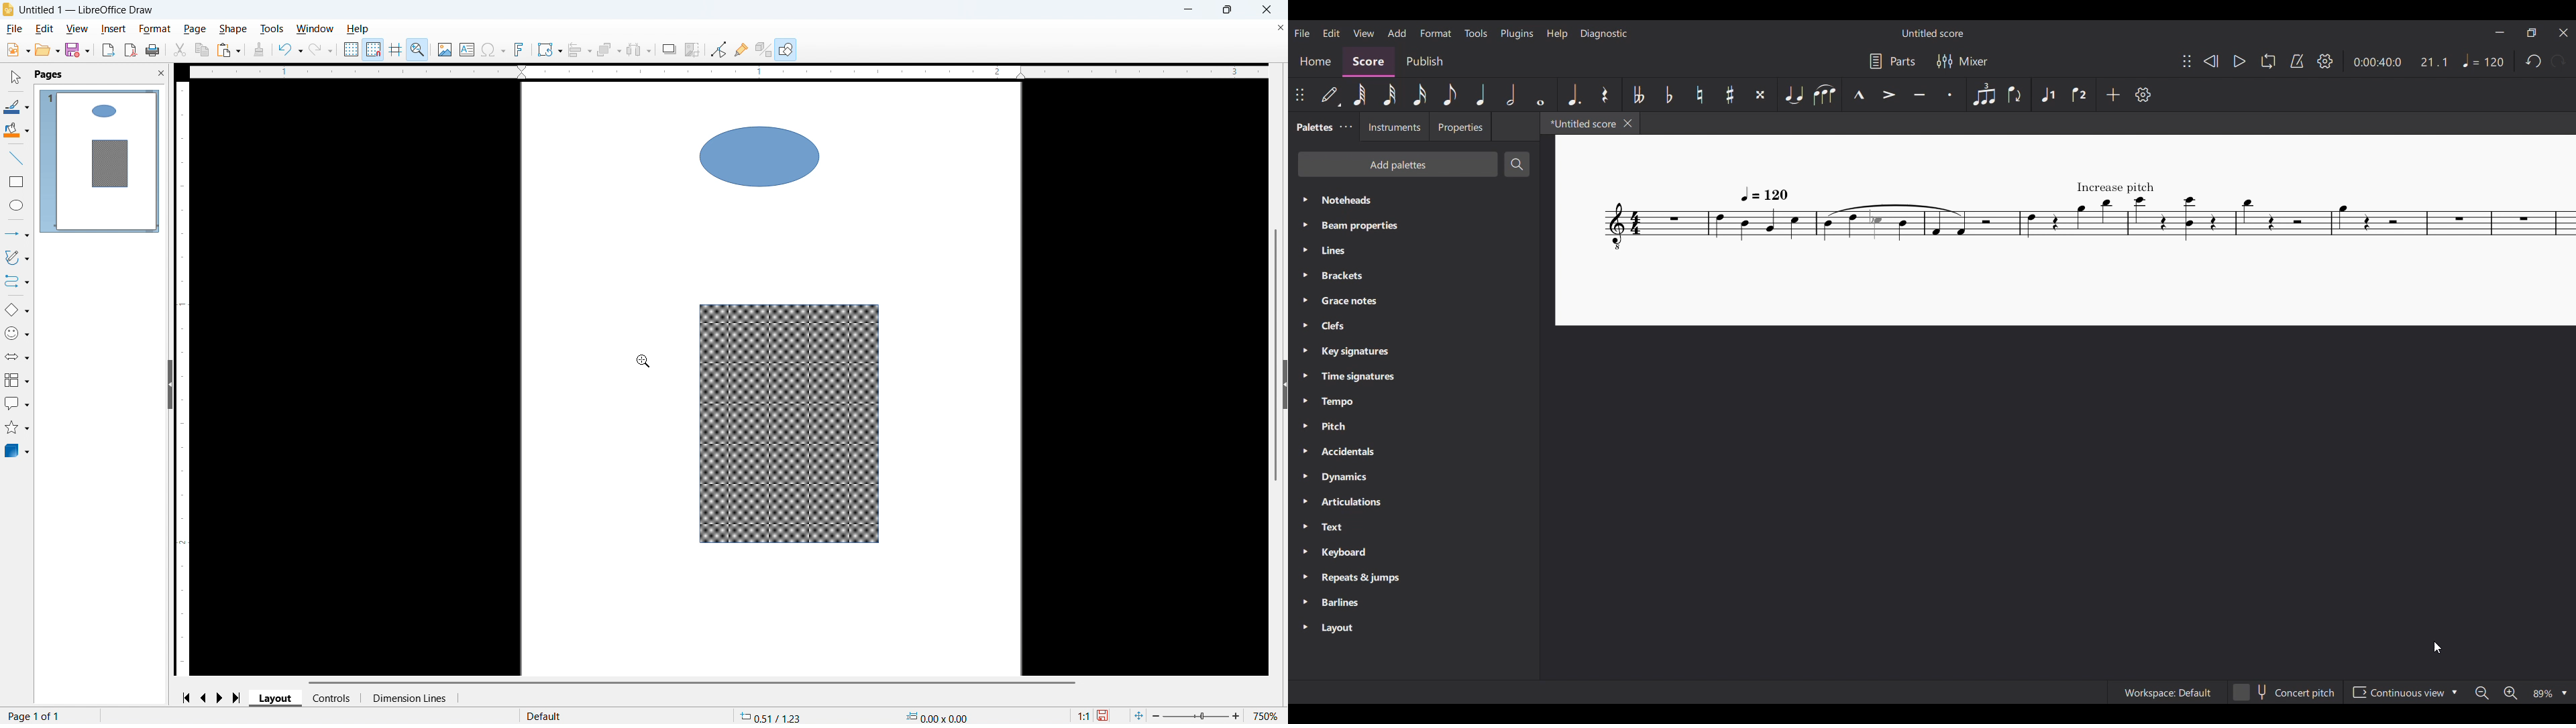 The height and width of the screenshot is (728, 2576). I want to click on Show glue point functions , so click(741, 50).